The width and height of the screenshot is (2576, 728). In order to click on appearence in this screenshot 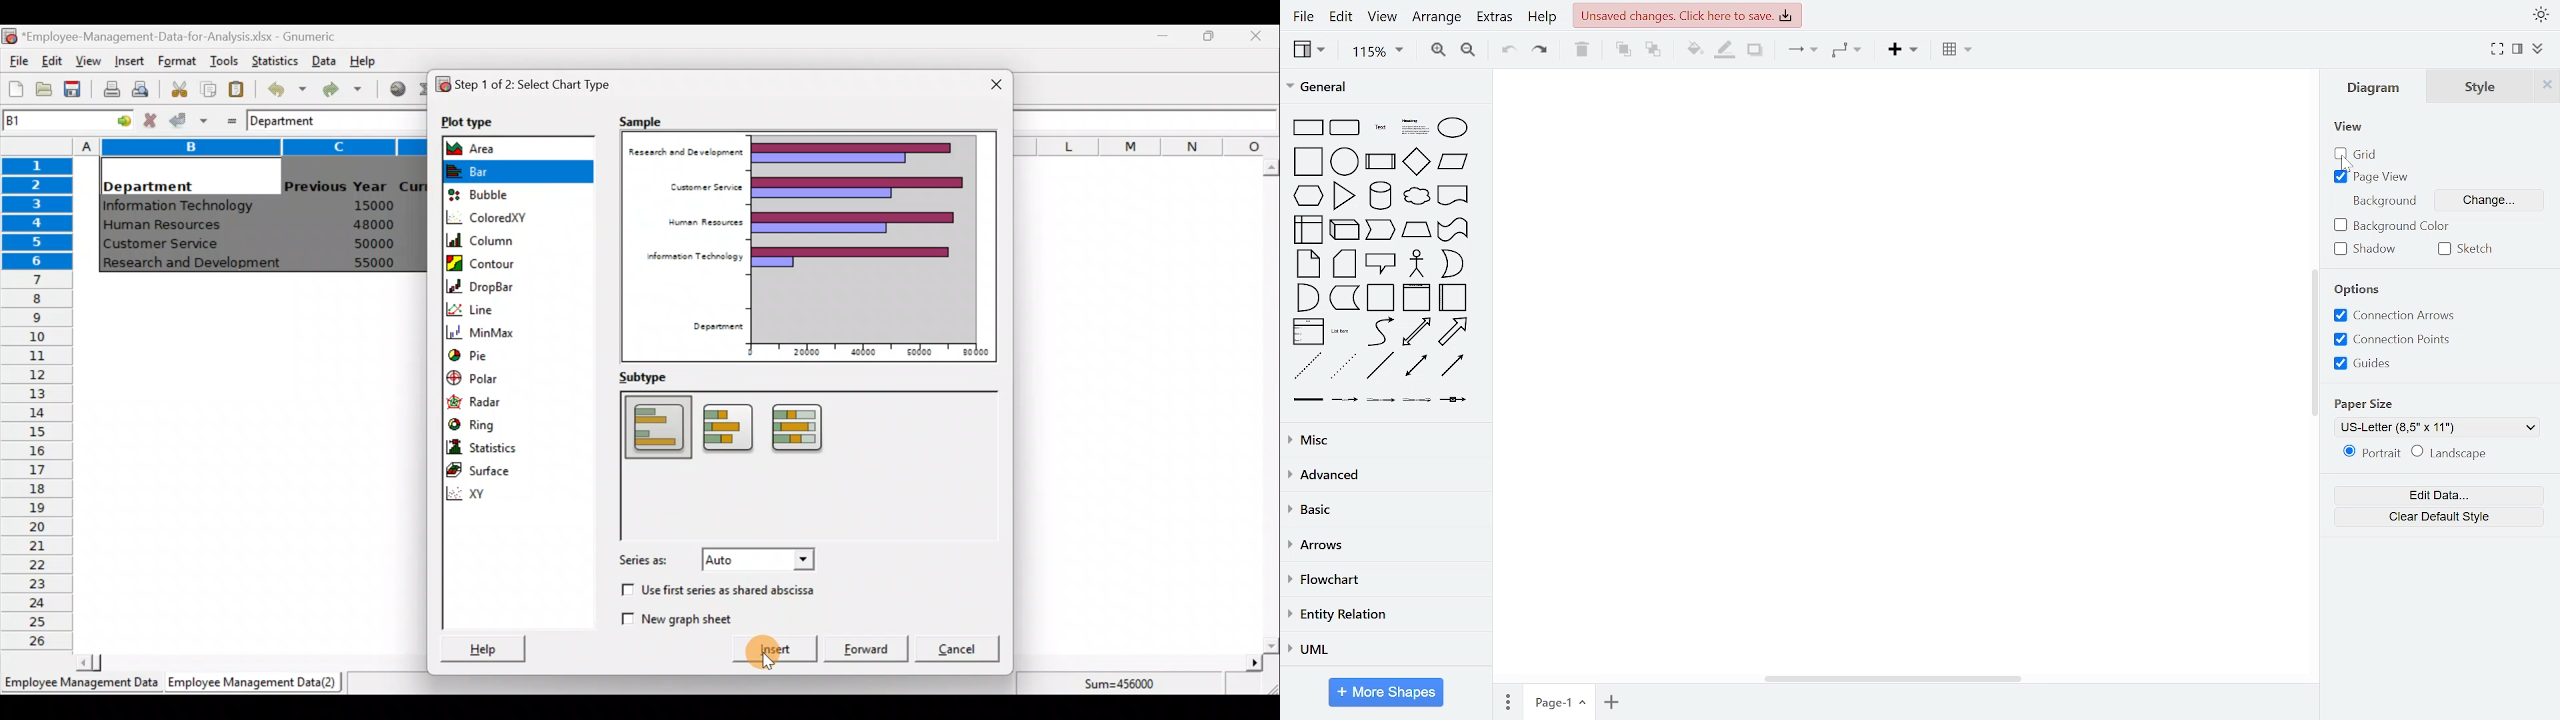, I will do `click(2540, 14)`.